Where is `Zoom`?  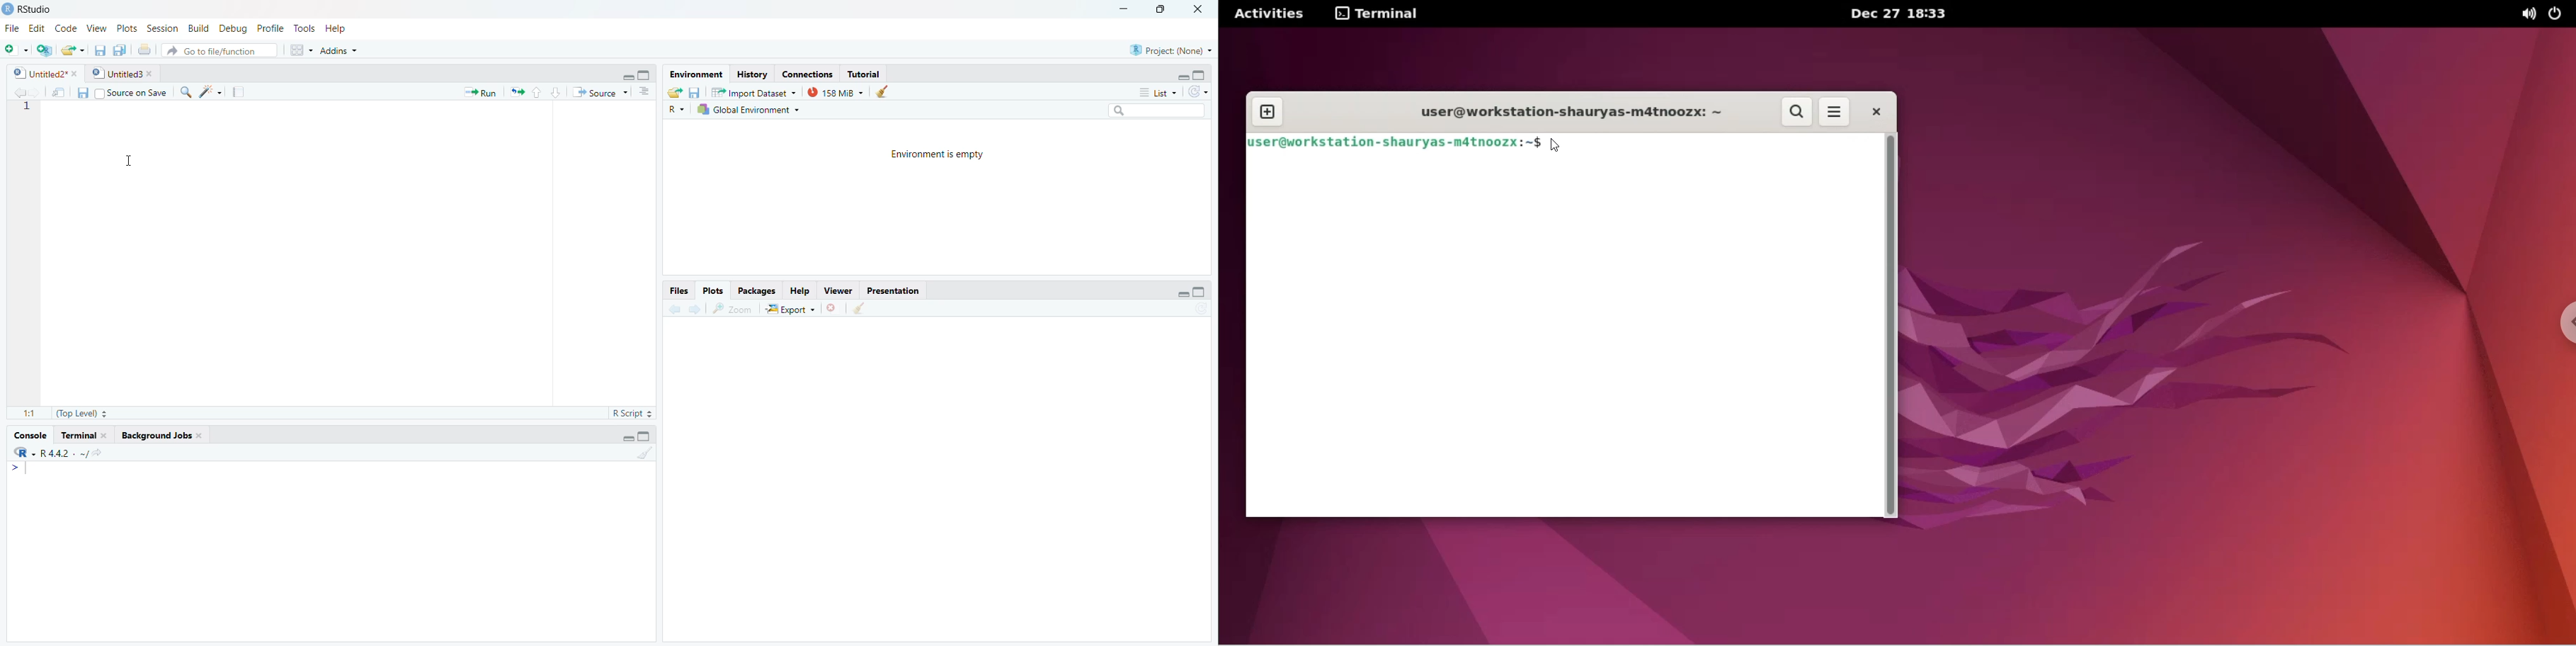
Zoom is located at coordinates (734, 310).